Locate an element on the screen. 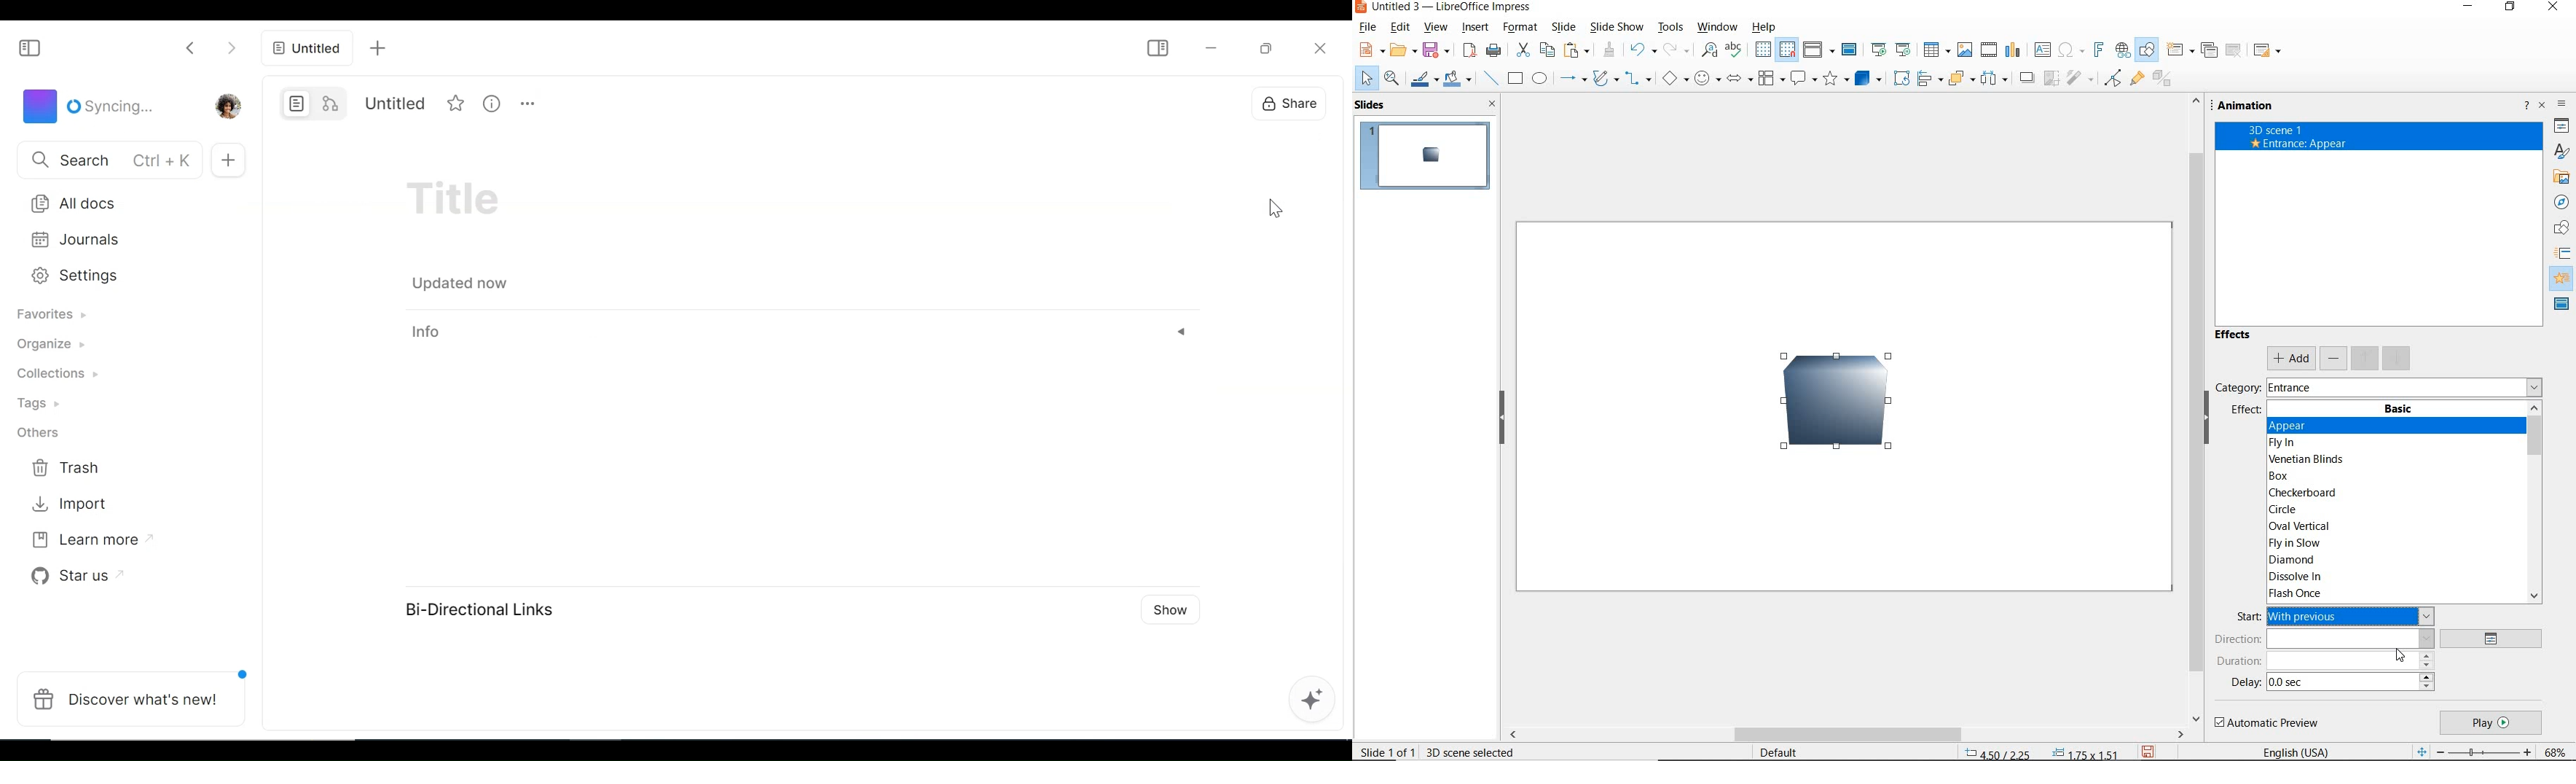 This screenshot has height=784, width=2576. flowchart is located at coordinates (1770, 79).